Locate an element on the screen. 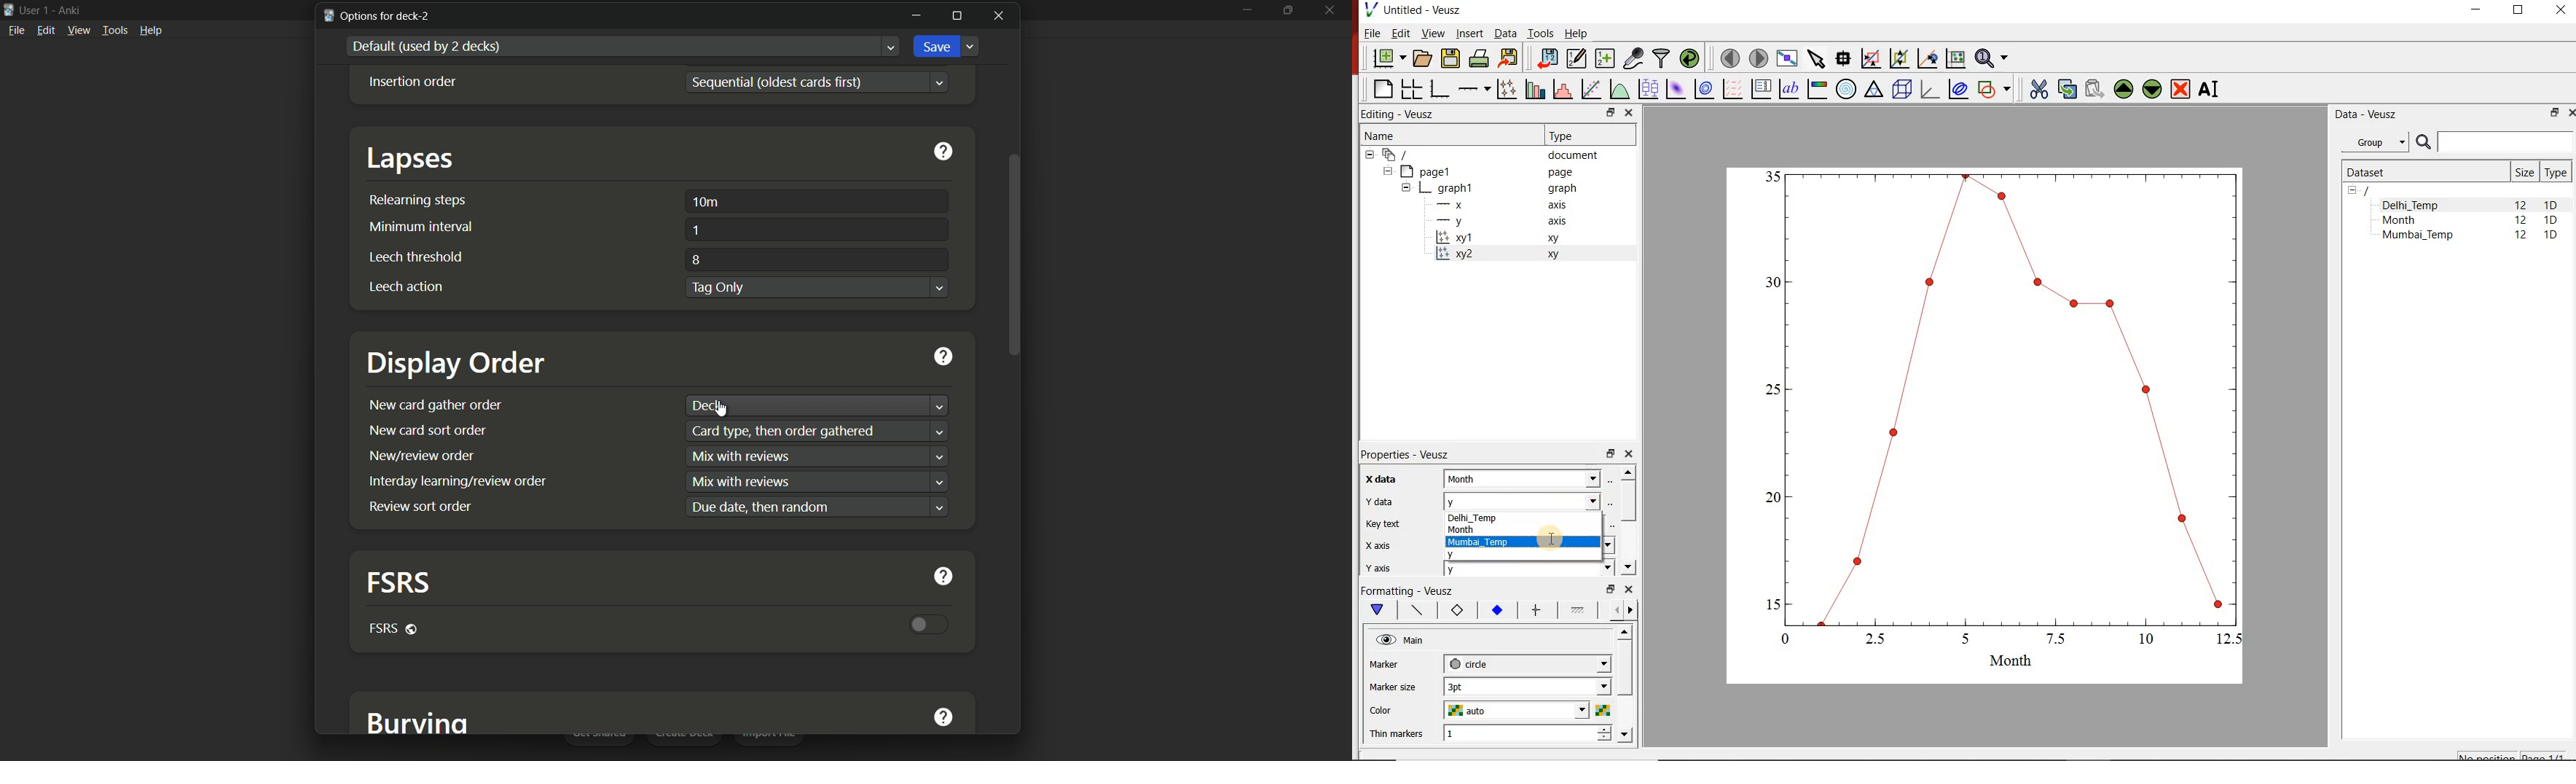  1 is located at coordinates (696, 230).